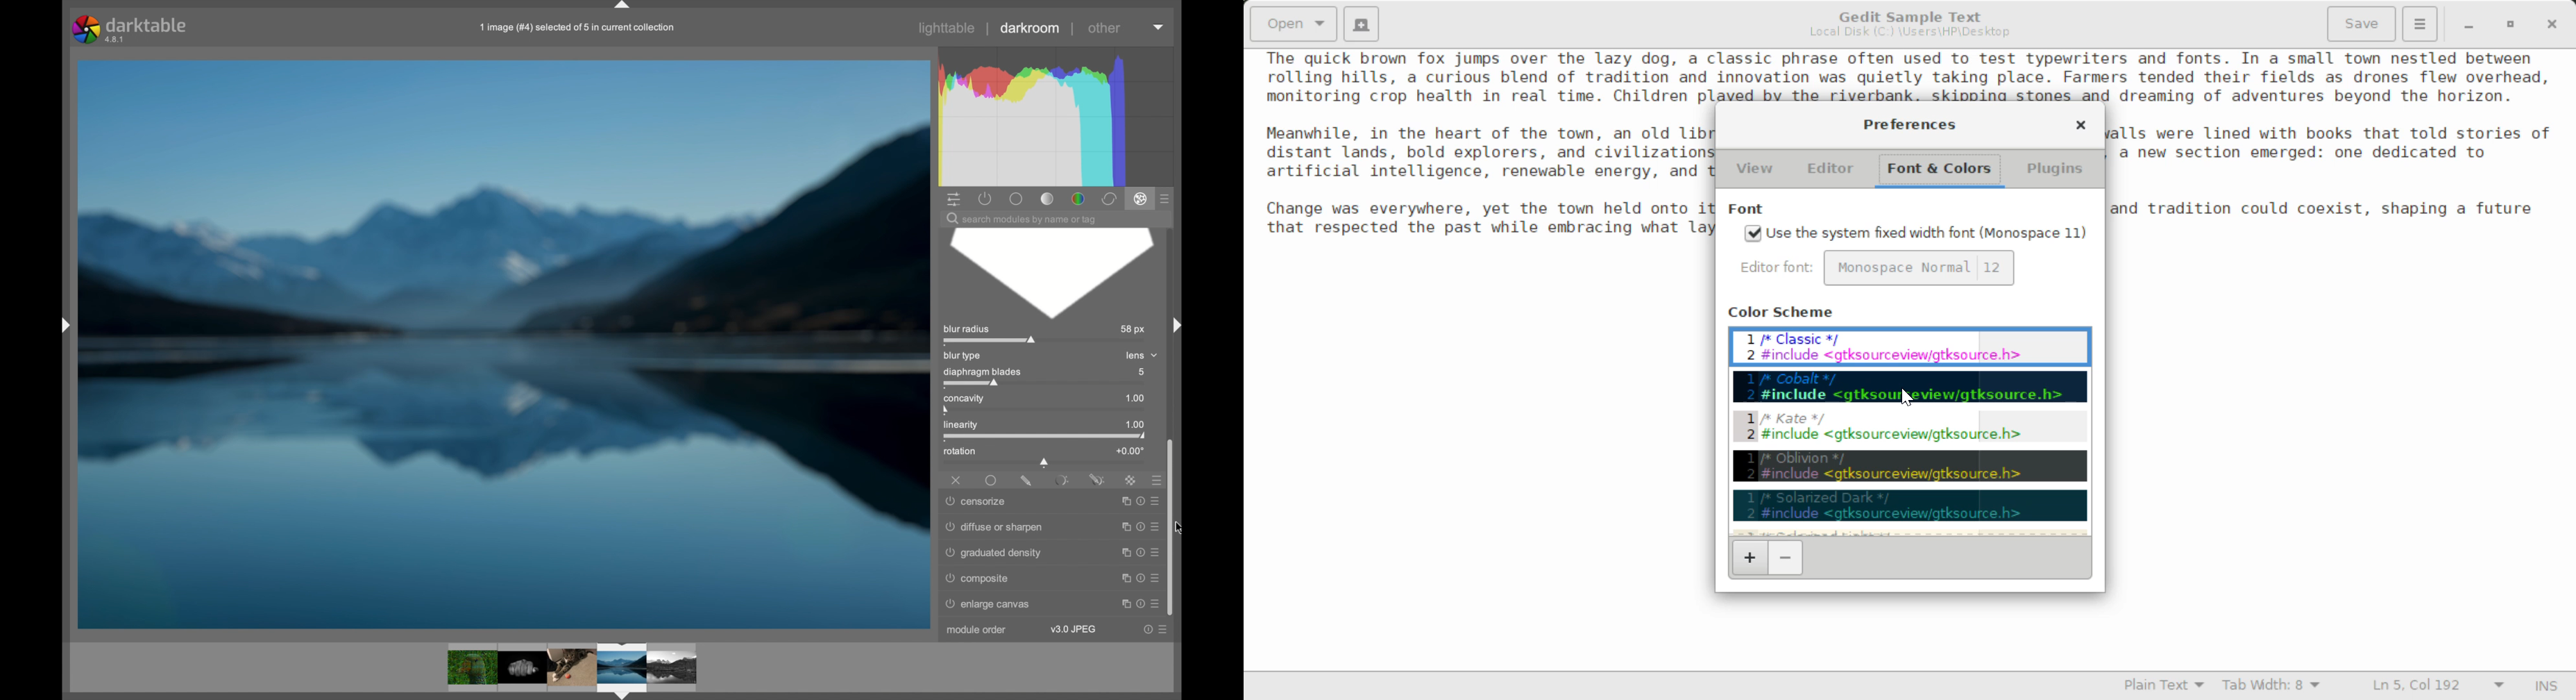 The height and width of the screenshot is (700, 2576). Describe the element at coordinates (992, 481) in the screenshot. I see `uniformly` at that location.